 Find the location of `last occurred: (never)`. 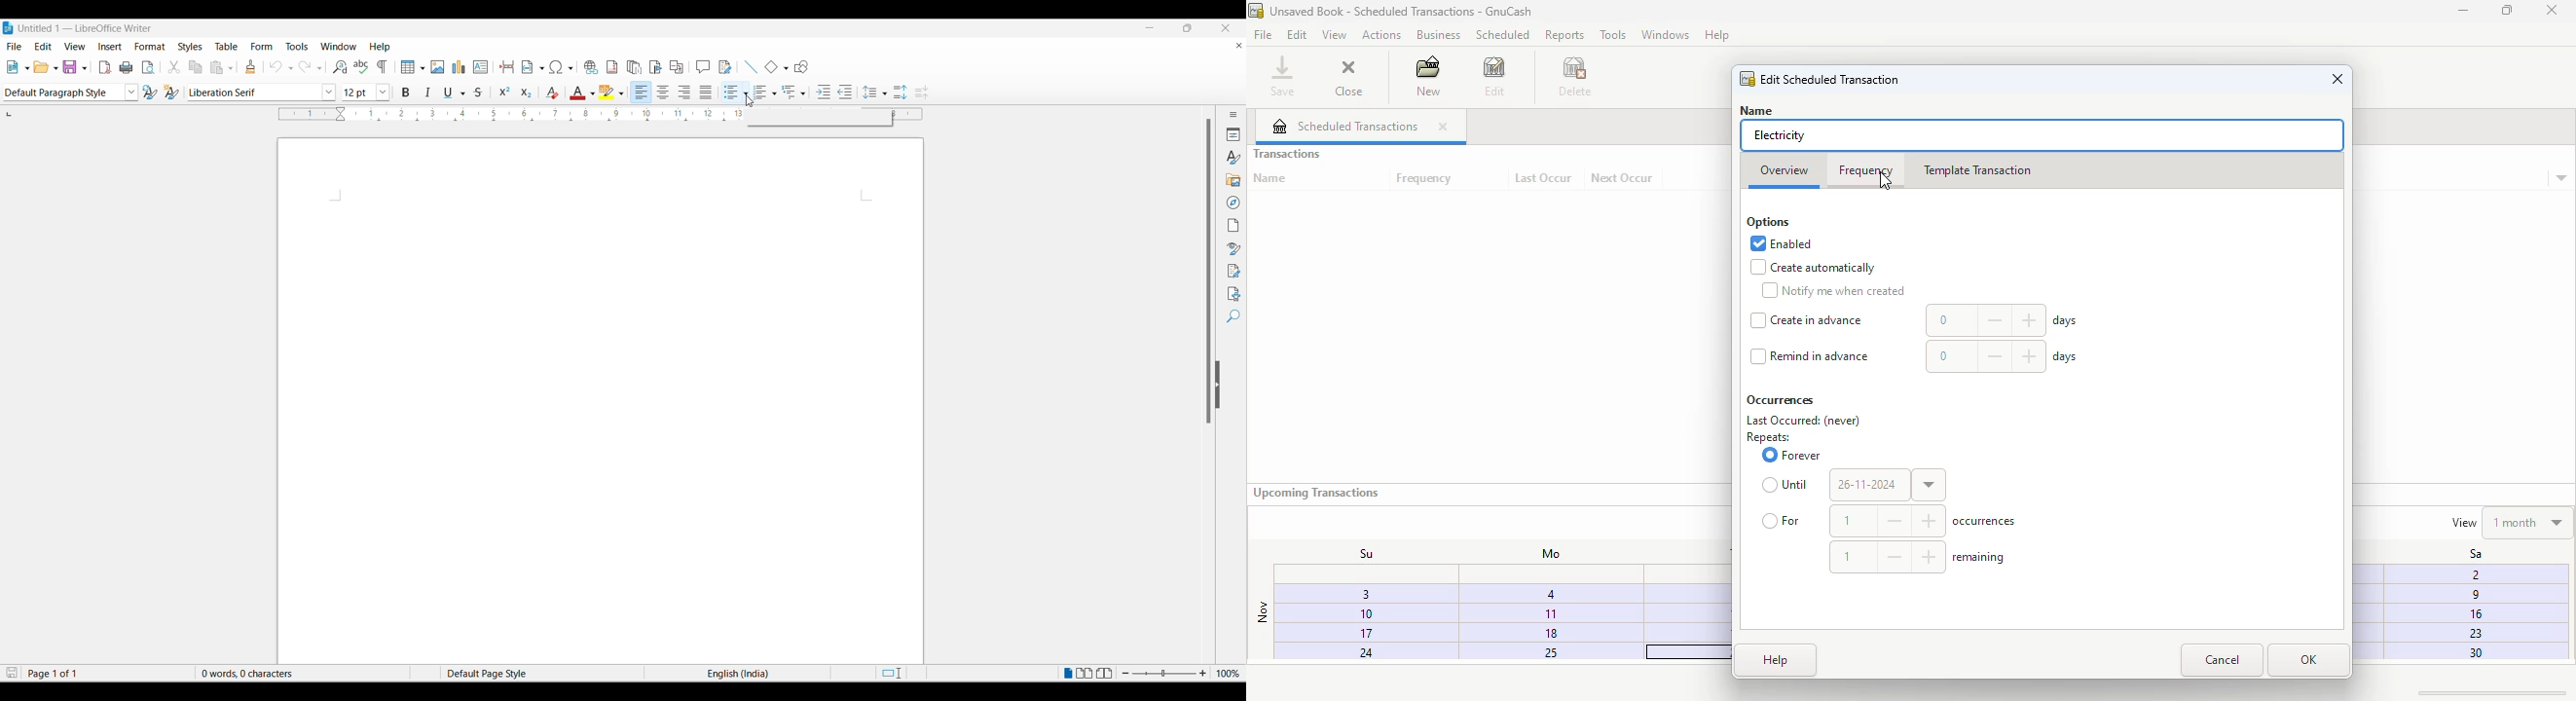

last occurred: (never) is located at coordinates (1804, 421).